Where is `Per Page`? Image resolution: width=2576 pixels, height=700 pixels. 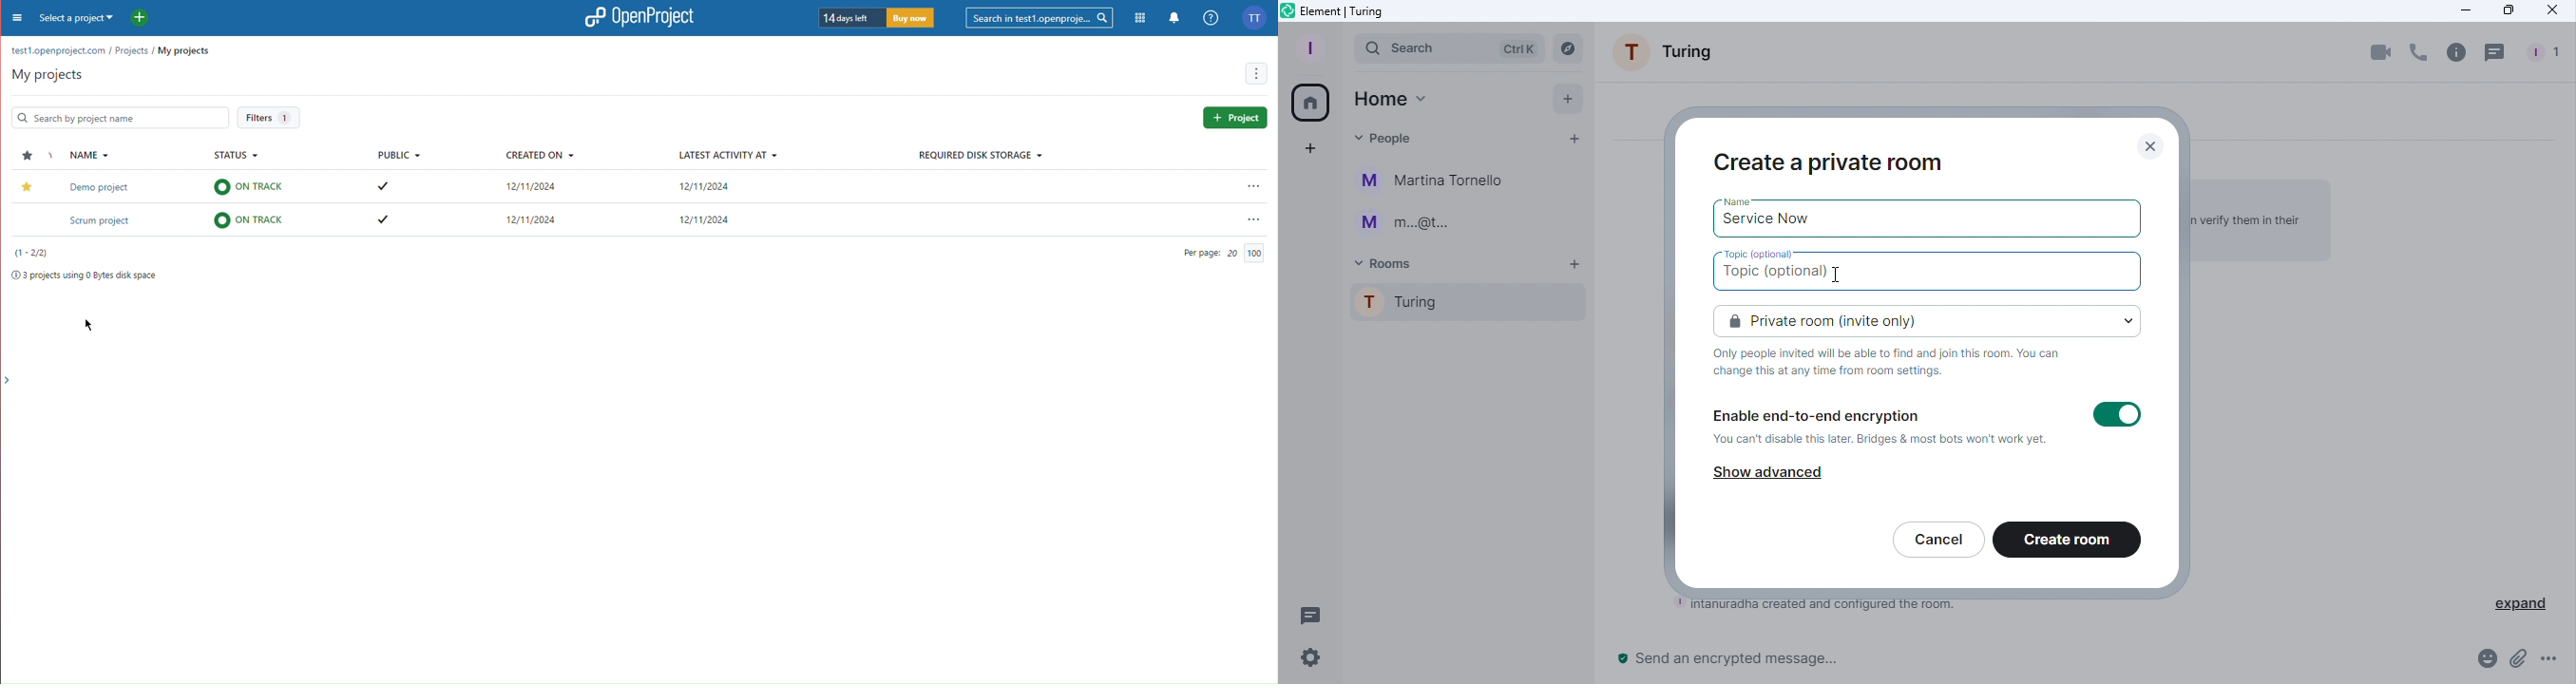 Per Page is located at coordinates (1221, 253).